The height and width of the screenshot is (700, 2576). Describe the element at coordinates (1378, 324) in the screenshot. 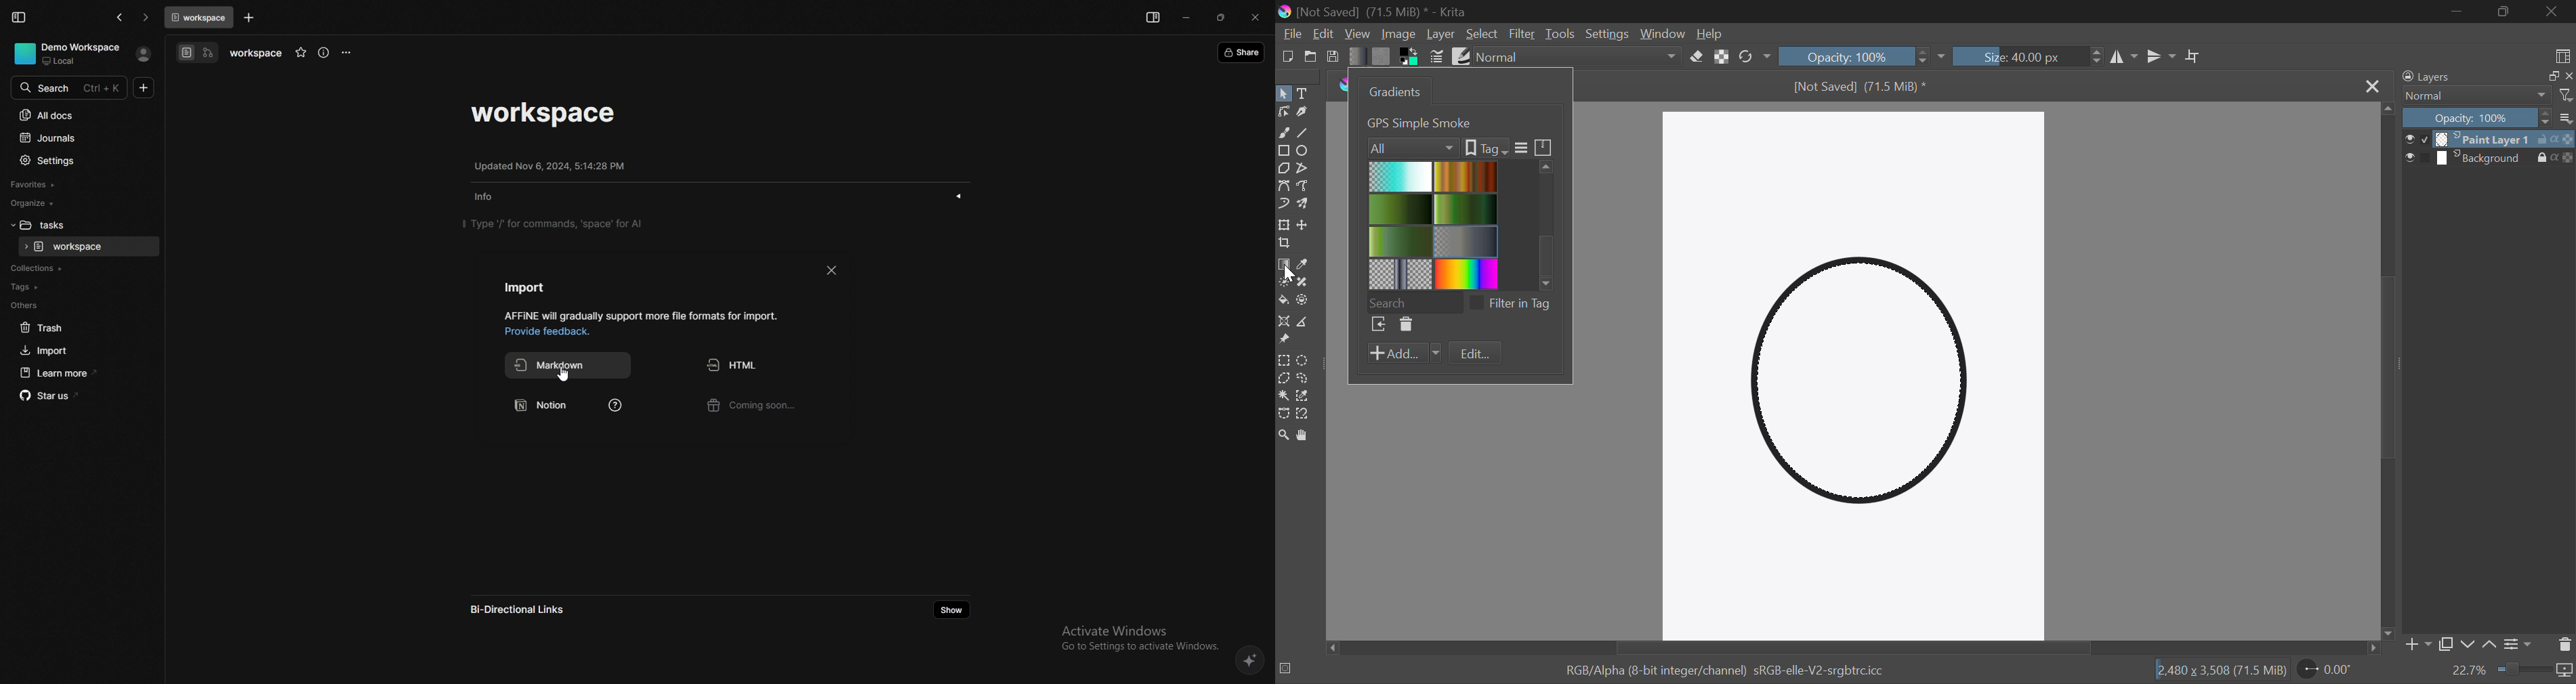

I see `Browse ` at that location.